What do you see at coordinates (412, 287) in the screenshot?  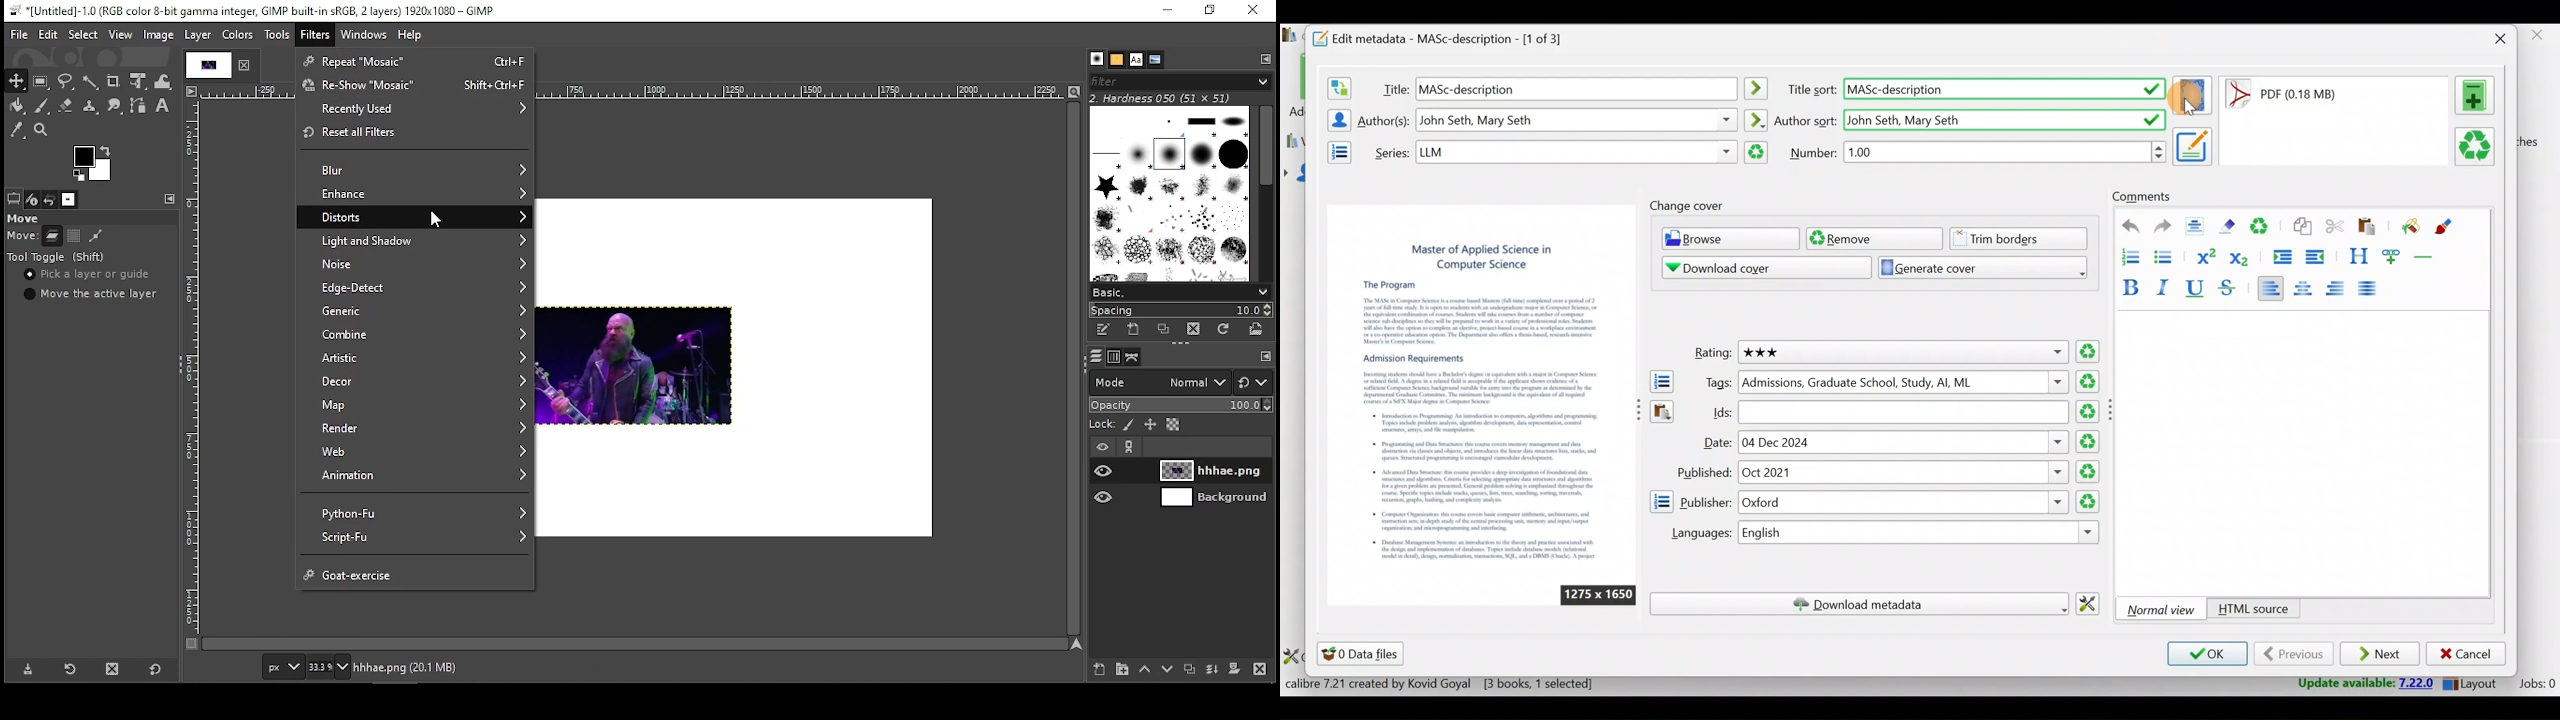 I see `edge detect` at bounding box center [412, 287].